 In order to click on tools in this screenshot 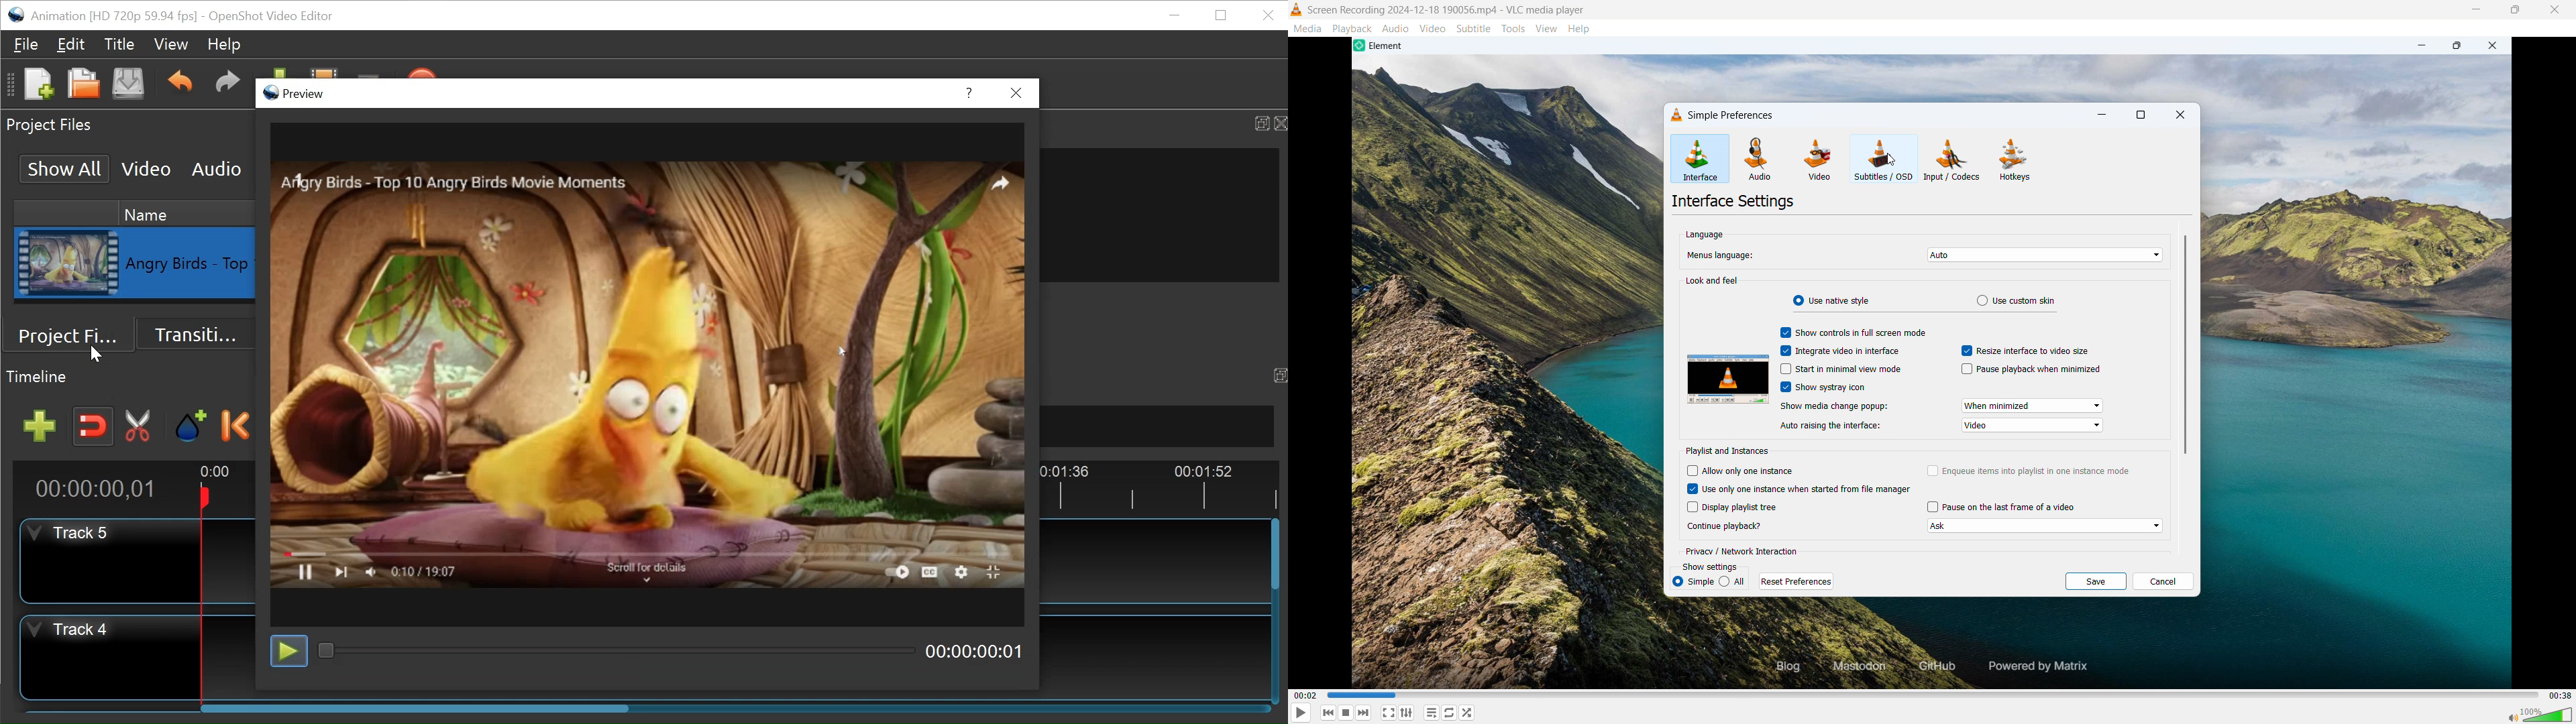, I will do `click(1513, 29)`.